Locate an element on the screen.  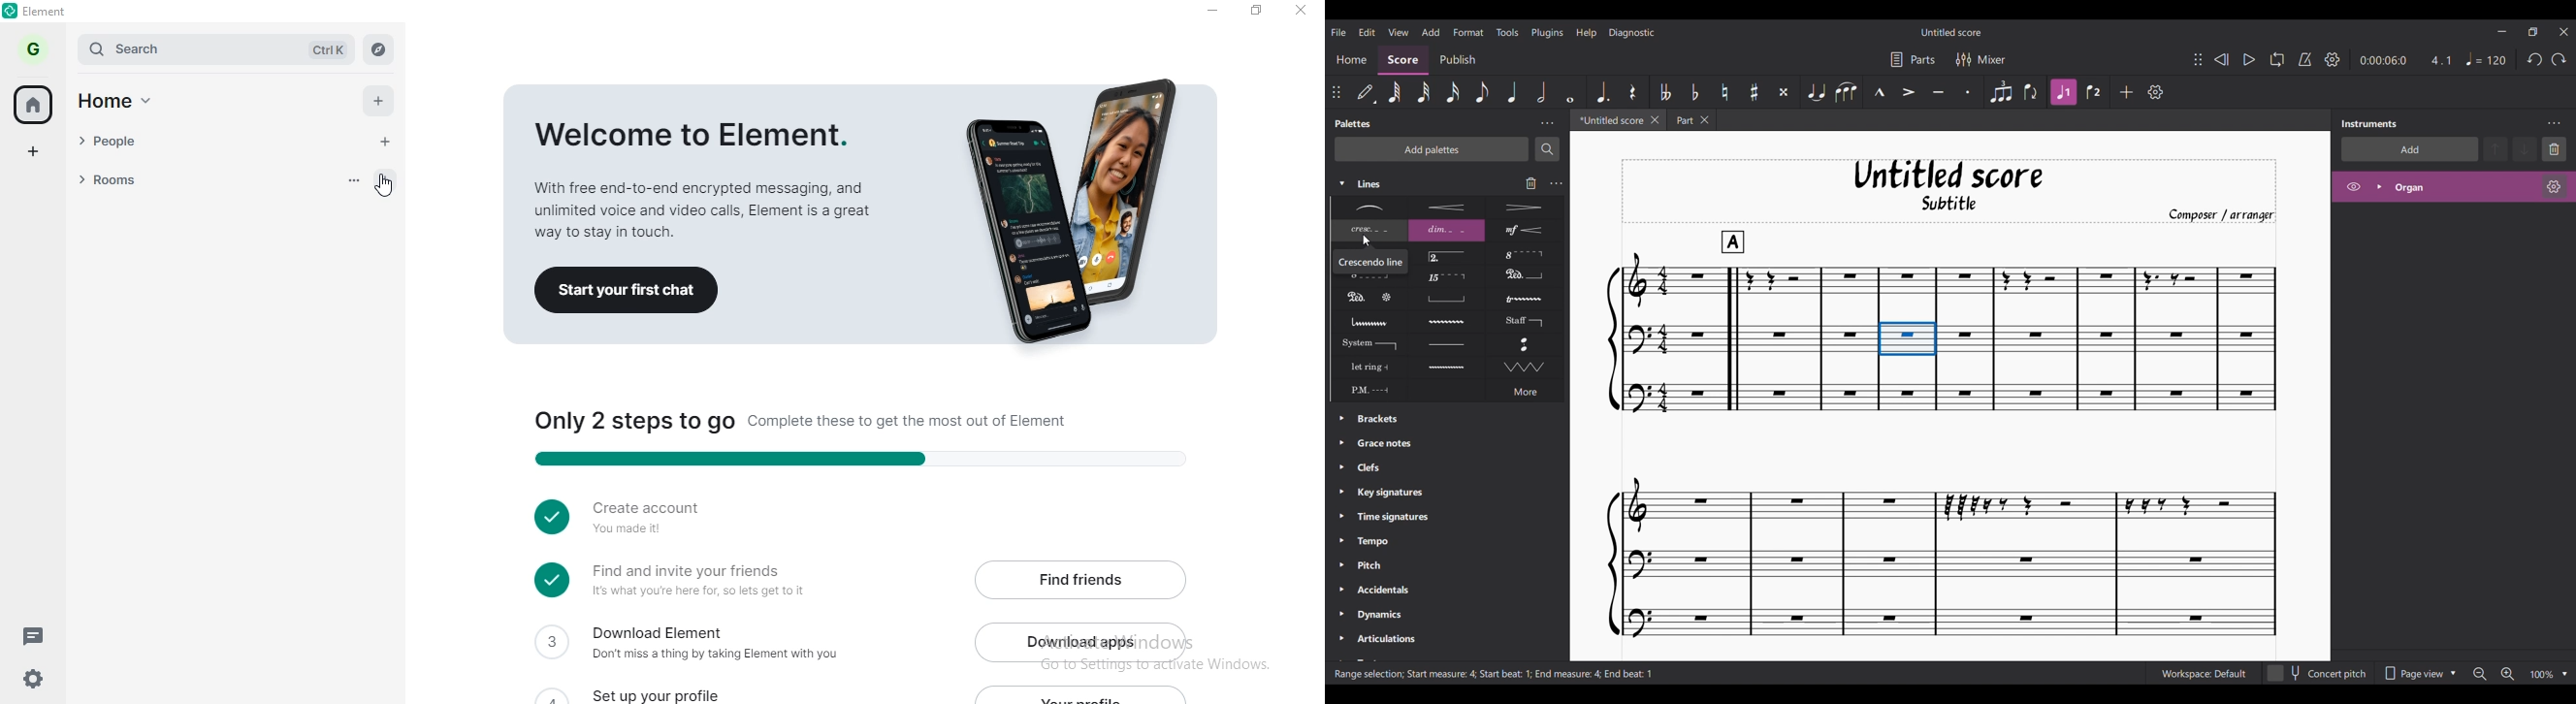
add space is located at coordinates (35, 148).